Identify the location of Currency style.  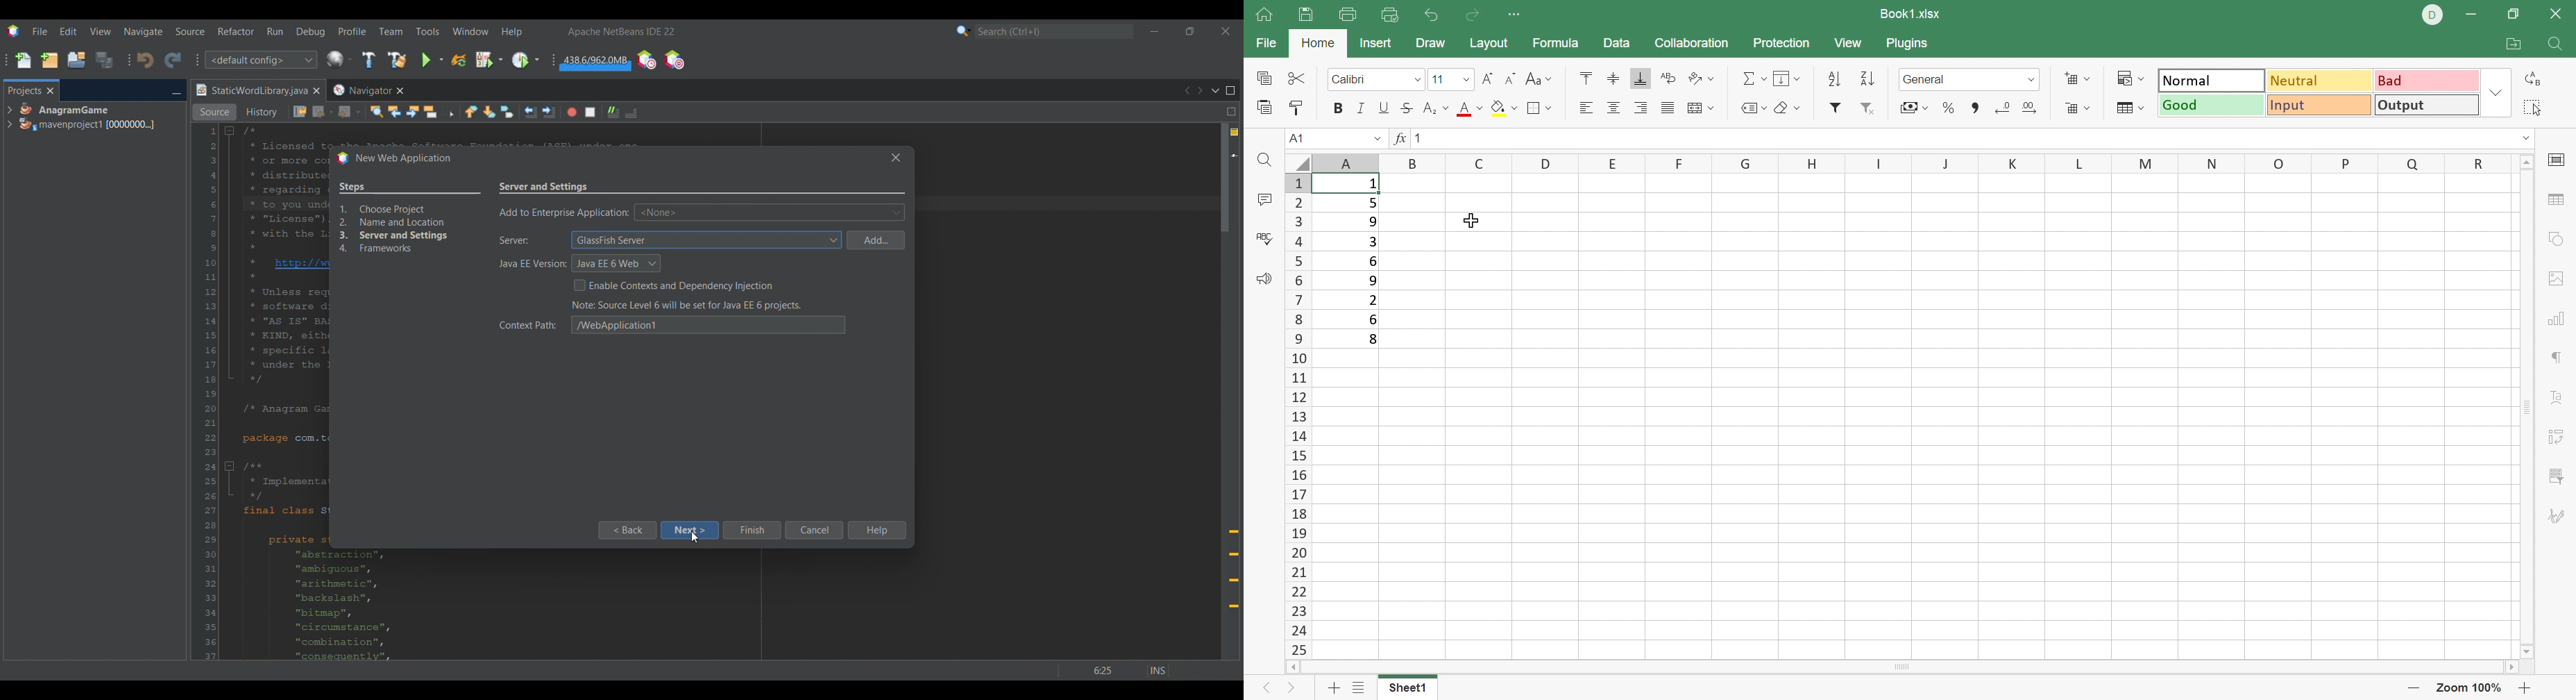
(1913, 108).